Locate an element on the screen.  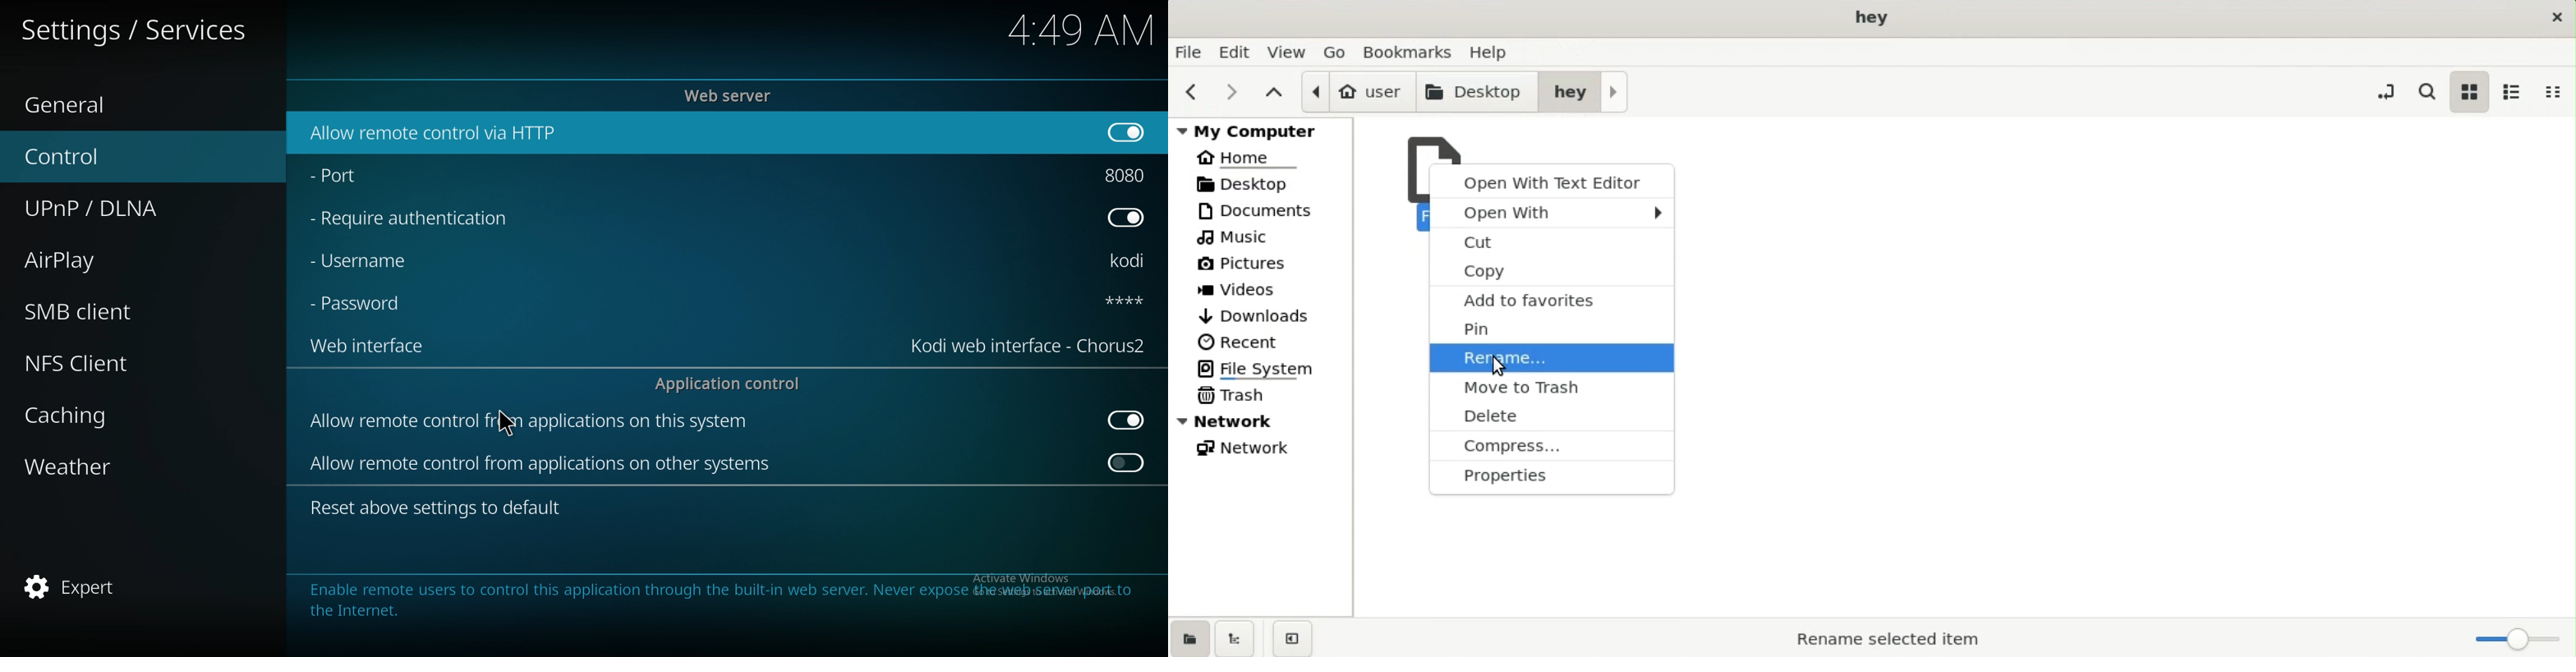
add to favourites is located at coordinates (1552, 298).